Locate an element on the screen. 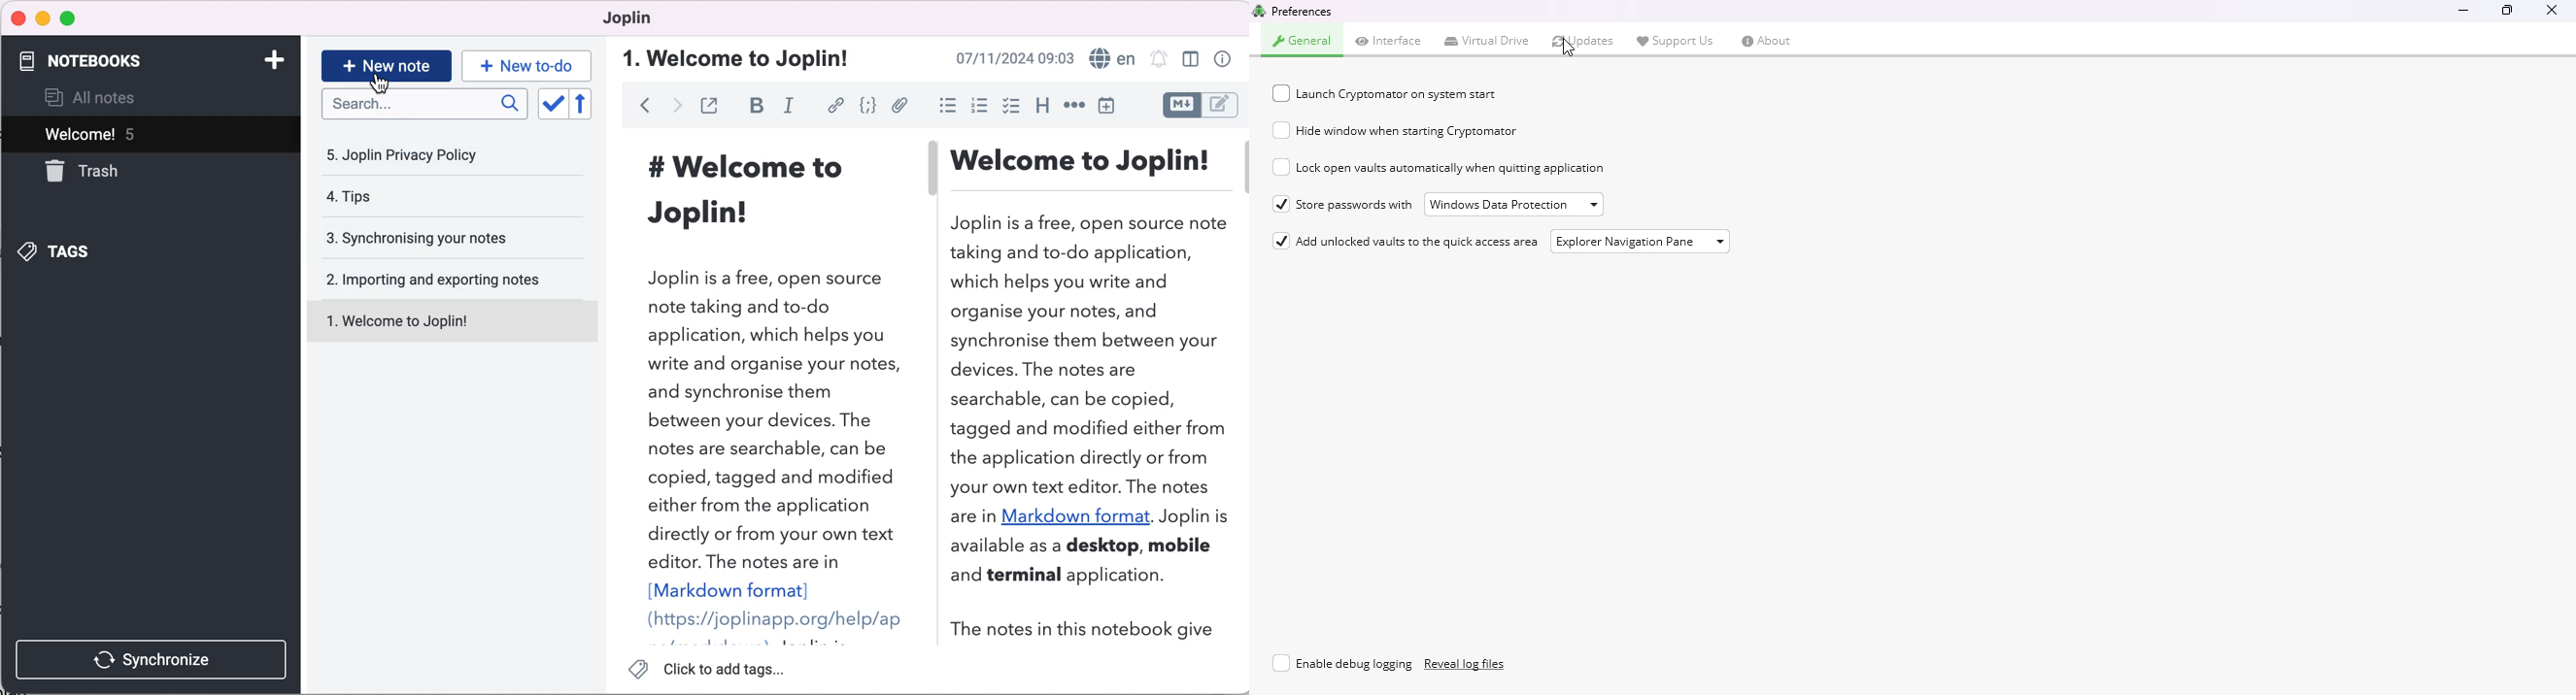 This screenshot has height=700, width=2576. italic is located at coordinates (790, 105).